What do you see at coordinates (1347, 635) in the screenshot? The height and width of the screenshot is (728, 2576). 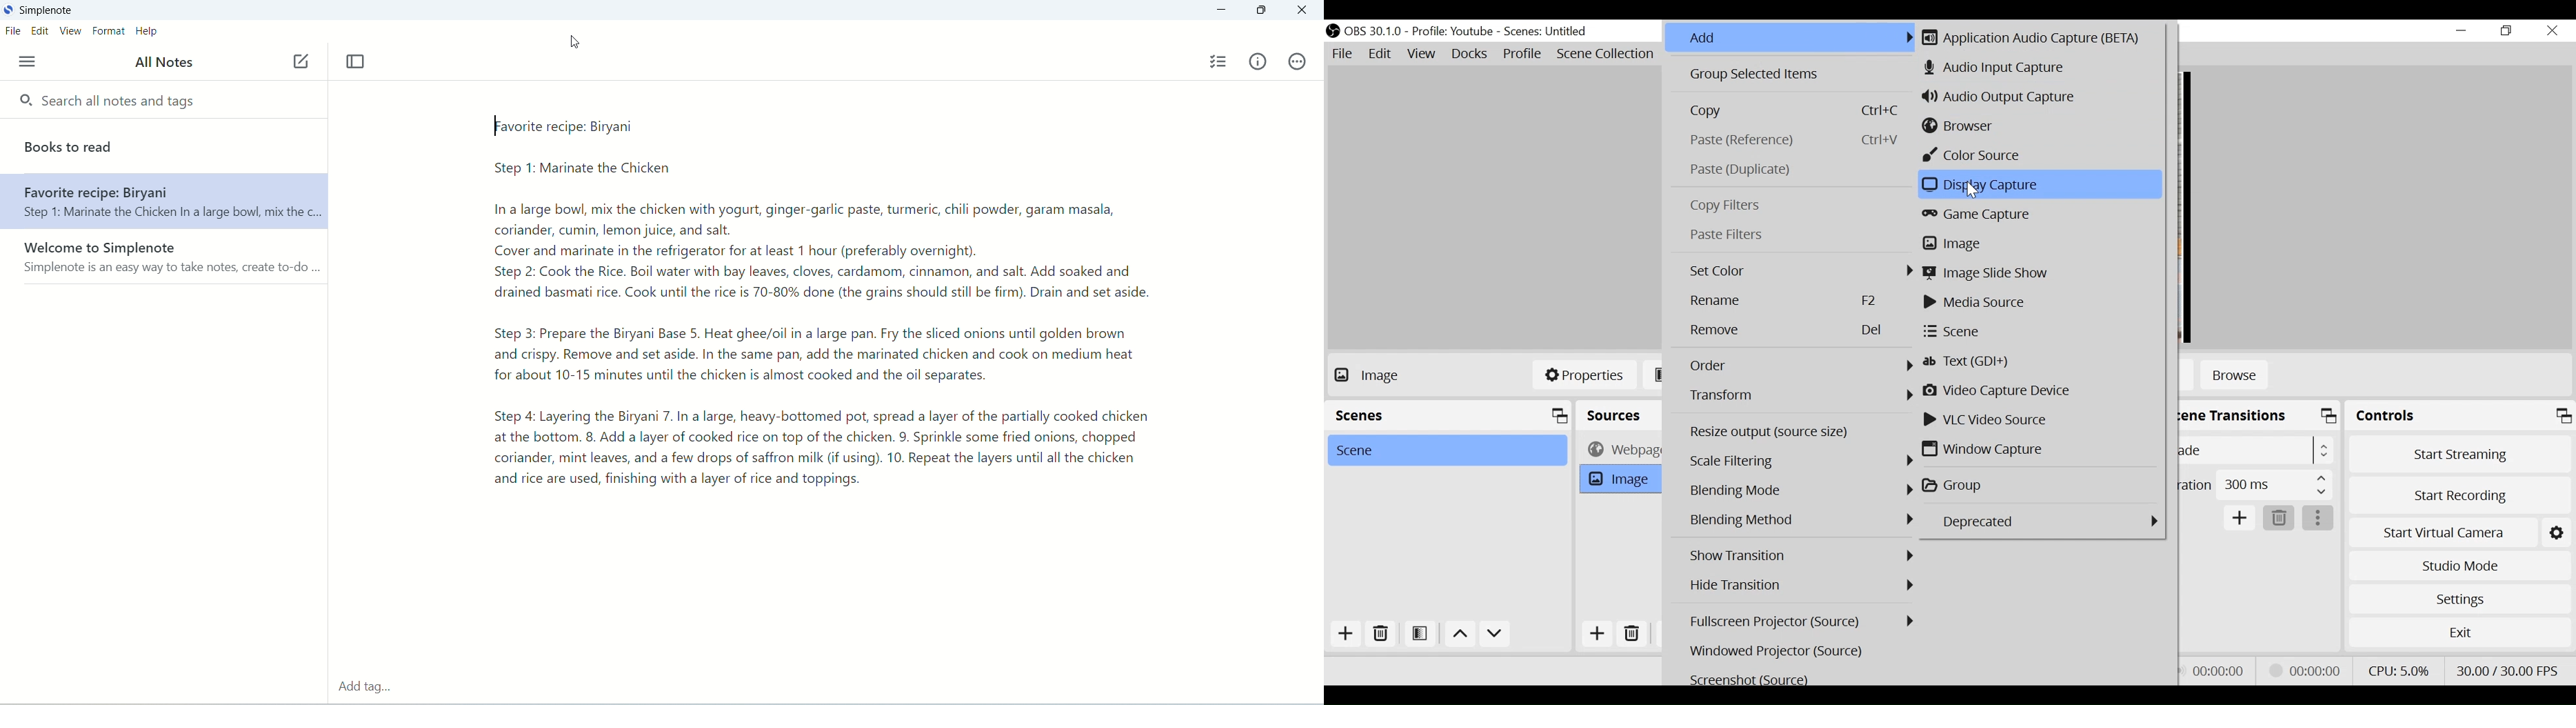 I see `Add` at bounding box center [1347, 635].